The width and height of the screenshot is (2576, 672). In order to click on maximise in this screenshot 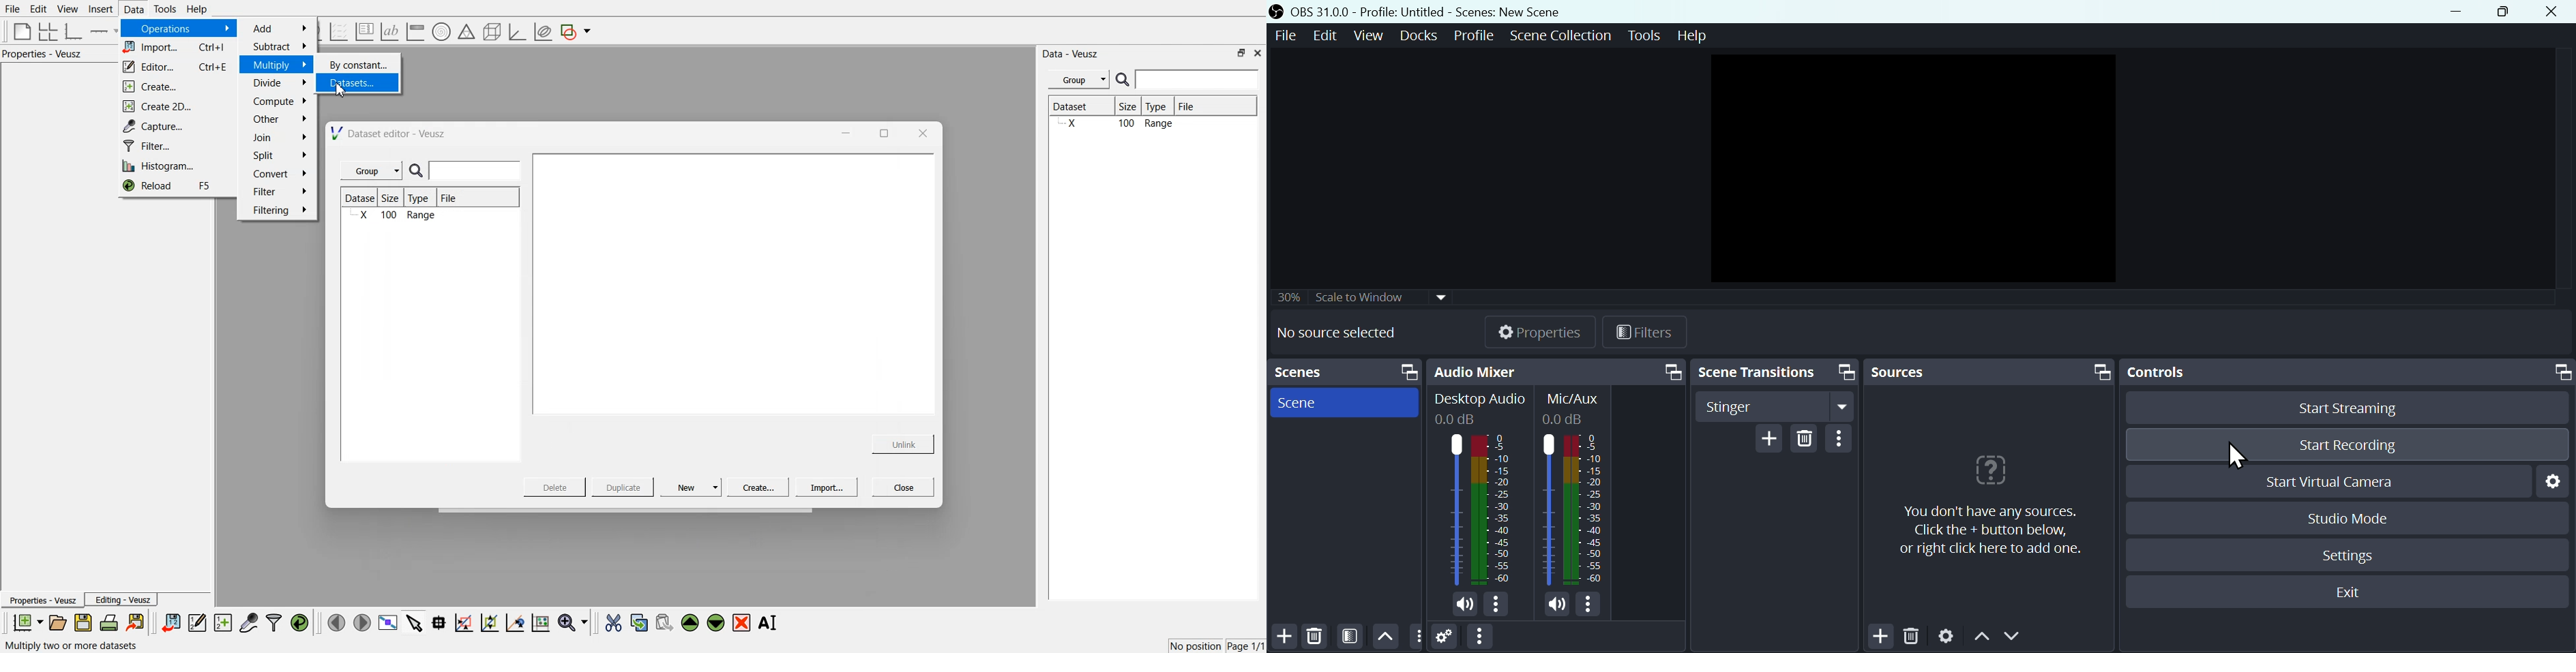, I will do `click(2502, 12)`.